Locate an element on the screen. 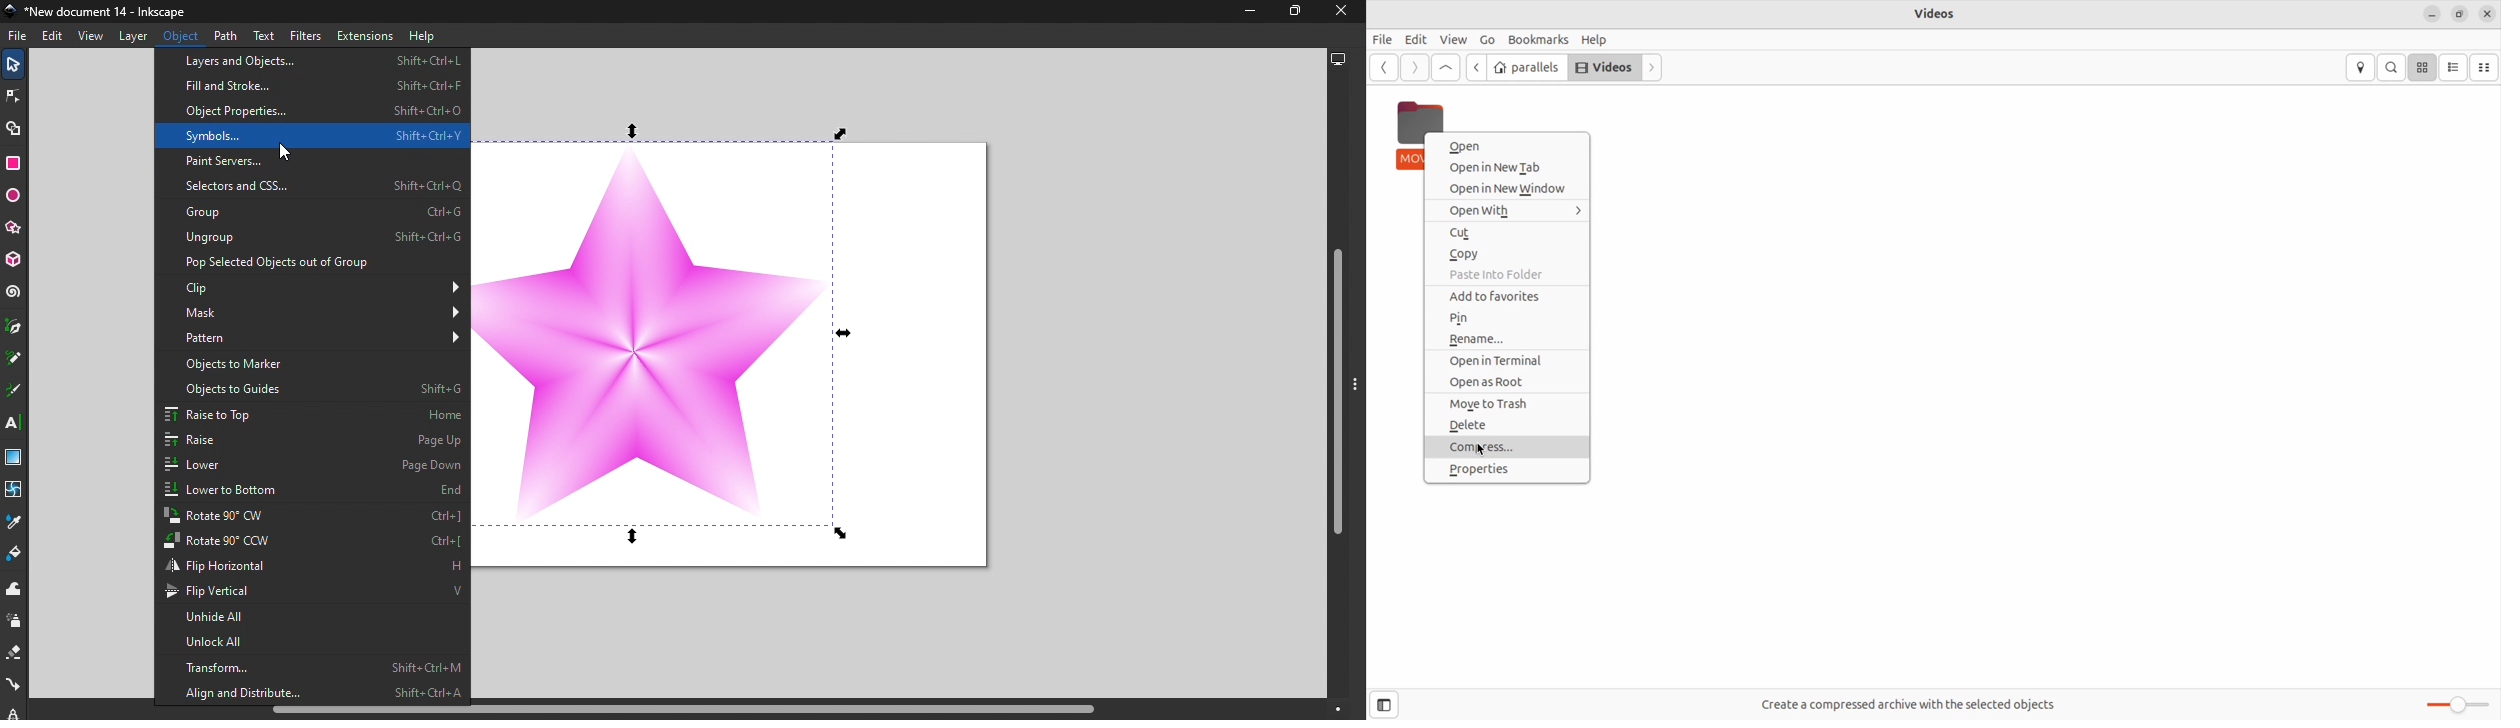 This screenshot has height=728, width=2520. copy is located at coordinates (1508, 252).